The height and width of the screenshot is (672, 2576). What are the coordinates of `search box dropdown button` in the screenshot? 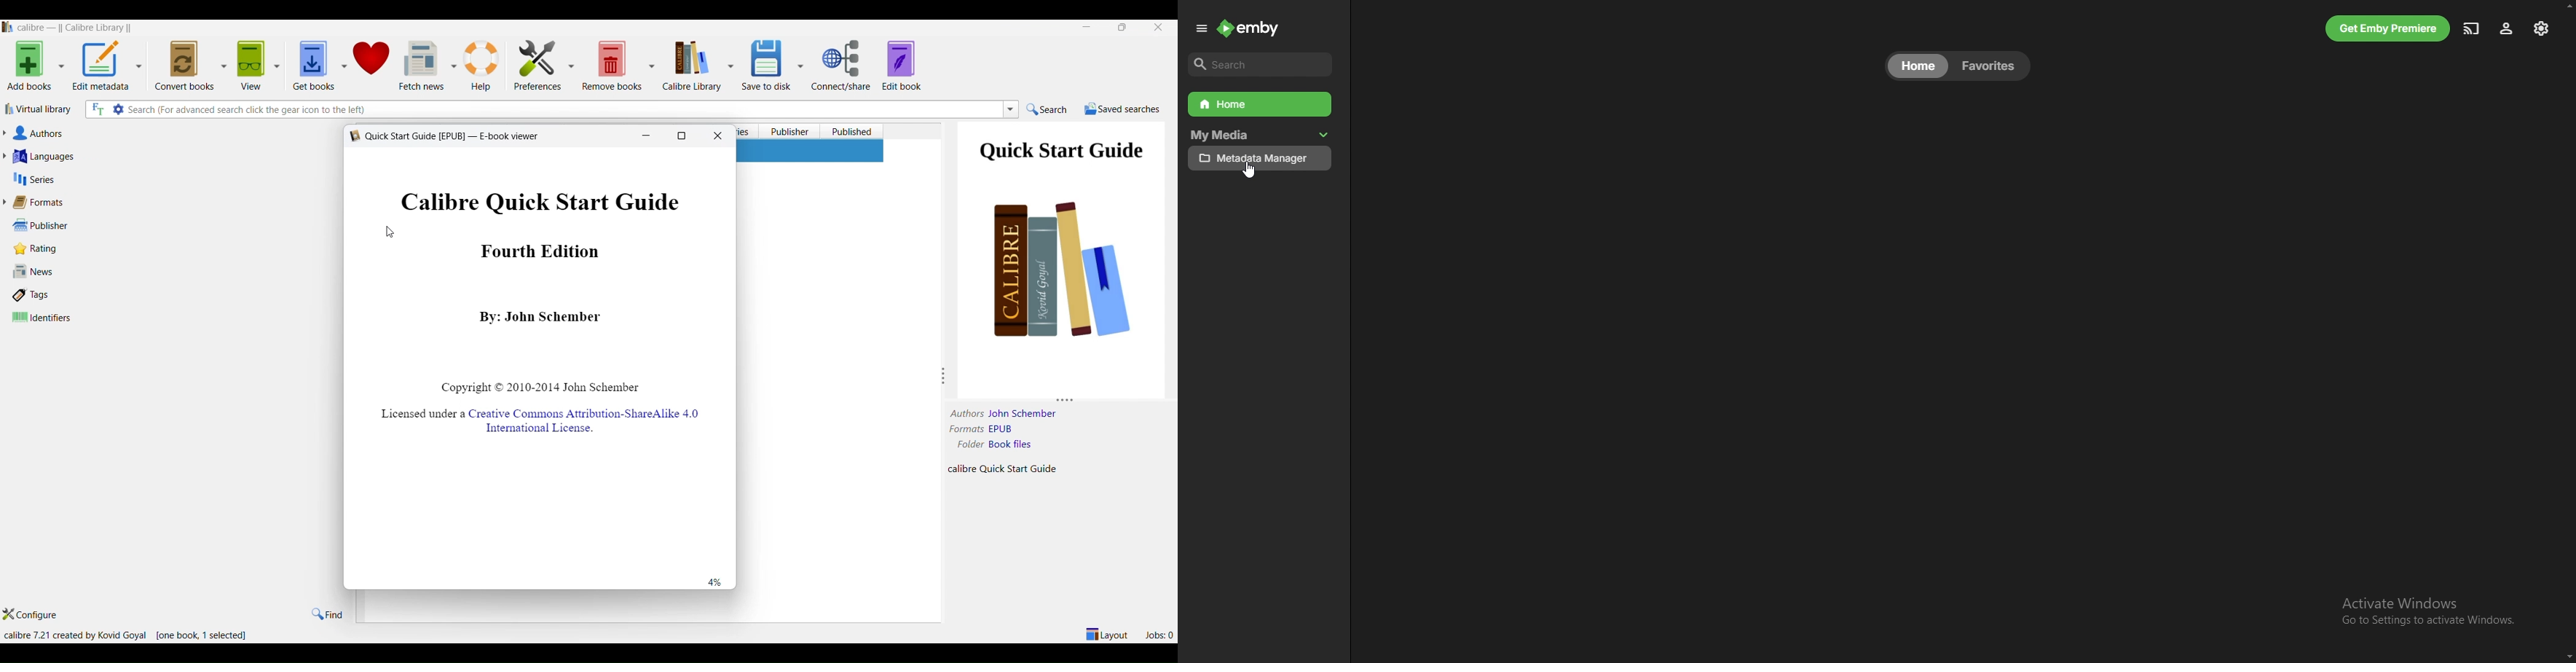 It's located at (1011, 111).